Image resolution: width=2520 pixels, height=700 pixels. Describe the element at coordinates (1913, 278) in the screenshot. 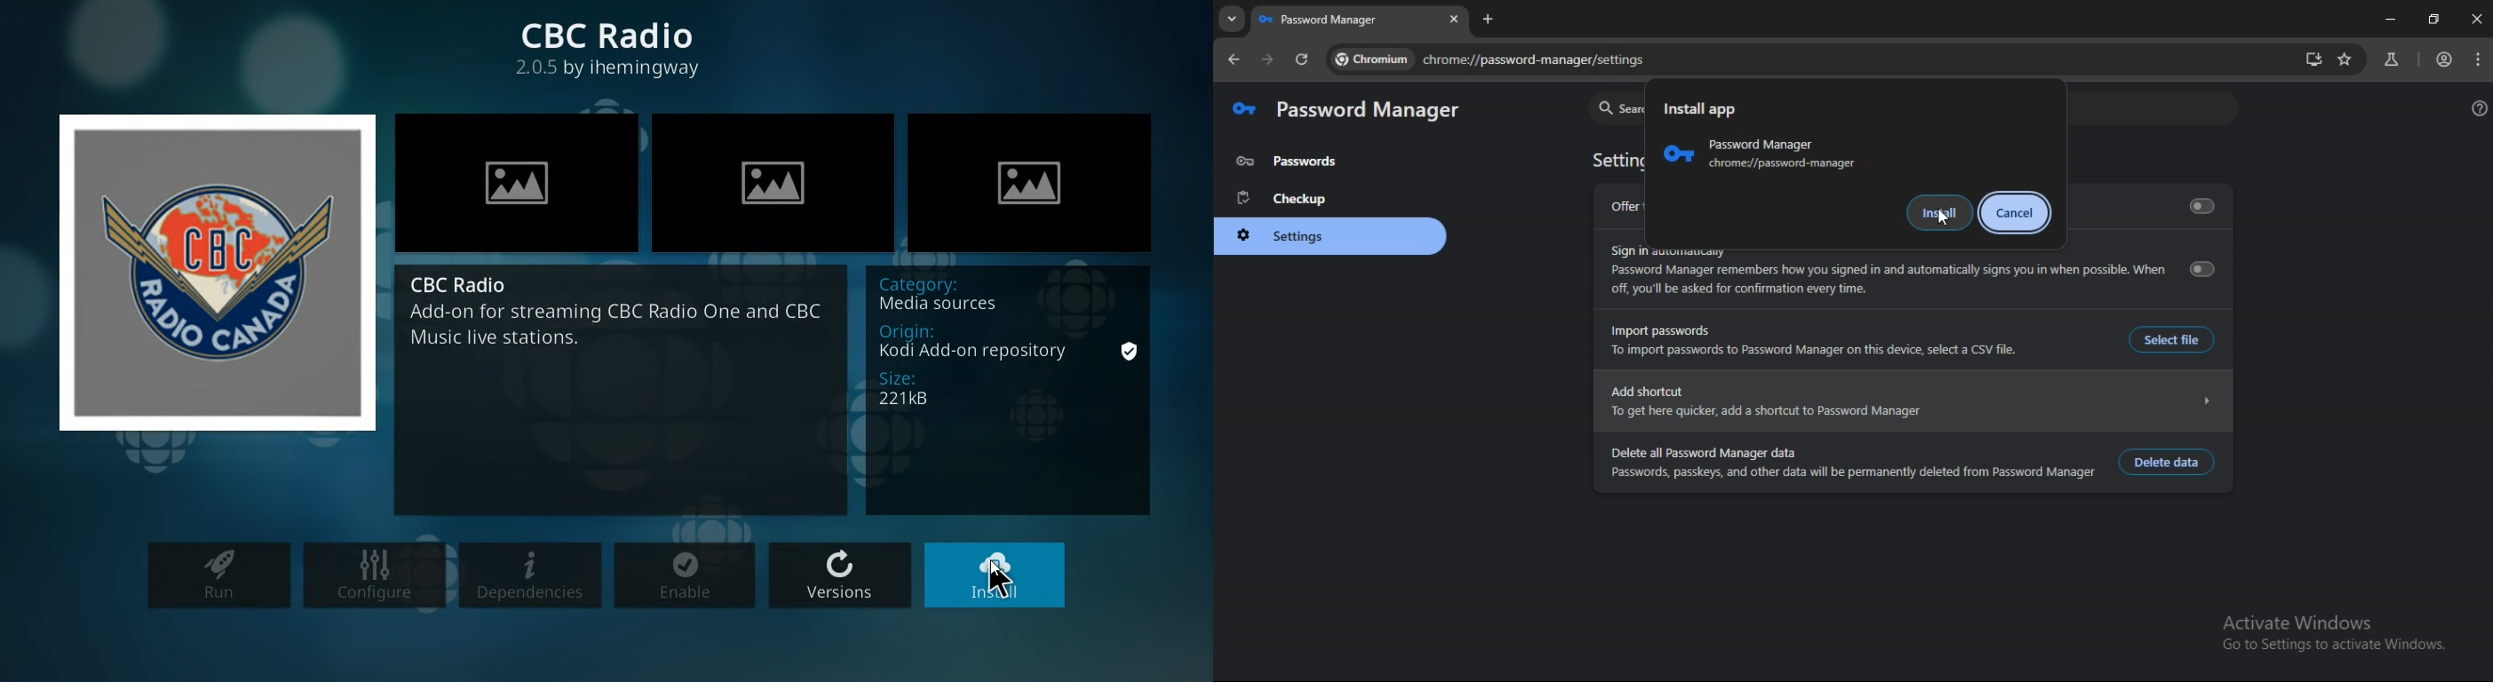

I see `Sign in automaticallyPassword Manager remembers how you signed in and automatically signs you in when possible. Whenoff, you'll be asked for confirmation every time.` at that location.